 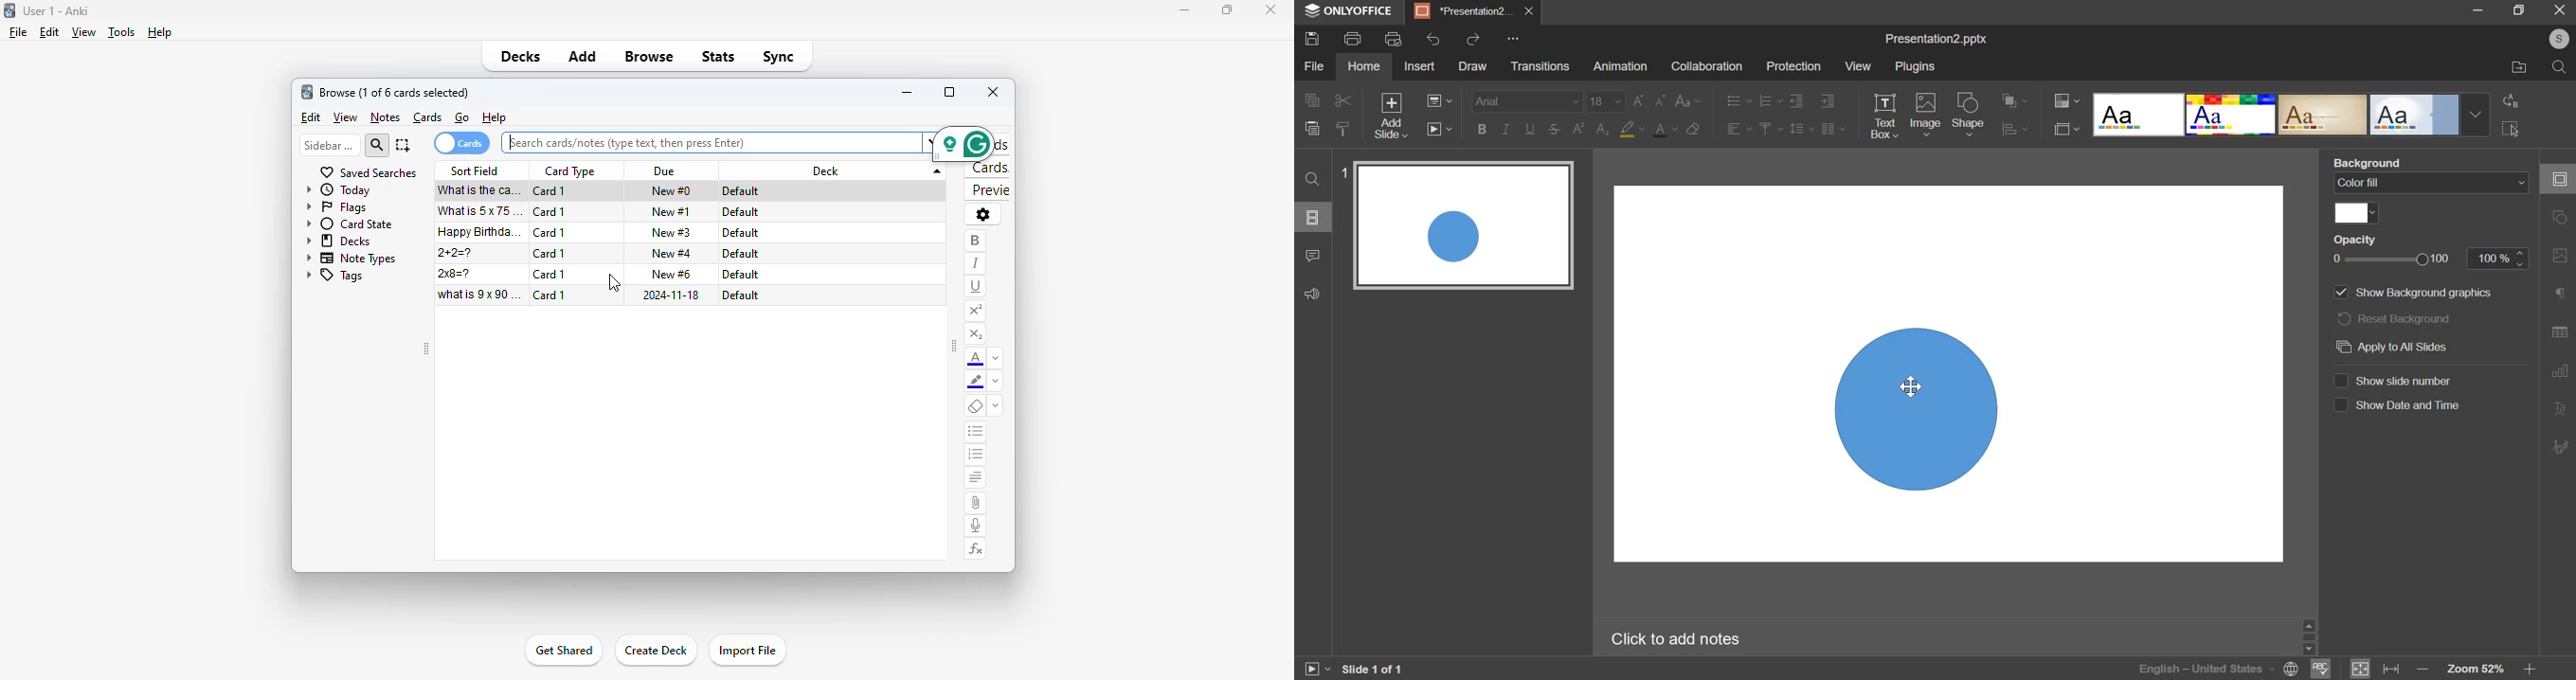 I want to click on notes, so click(x=385, y=117).